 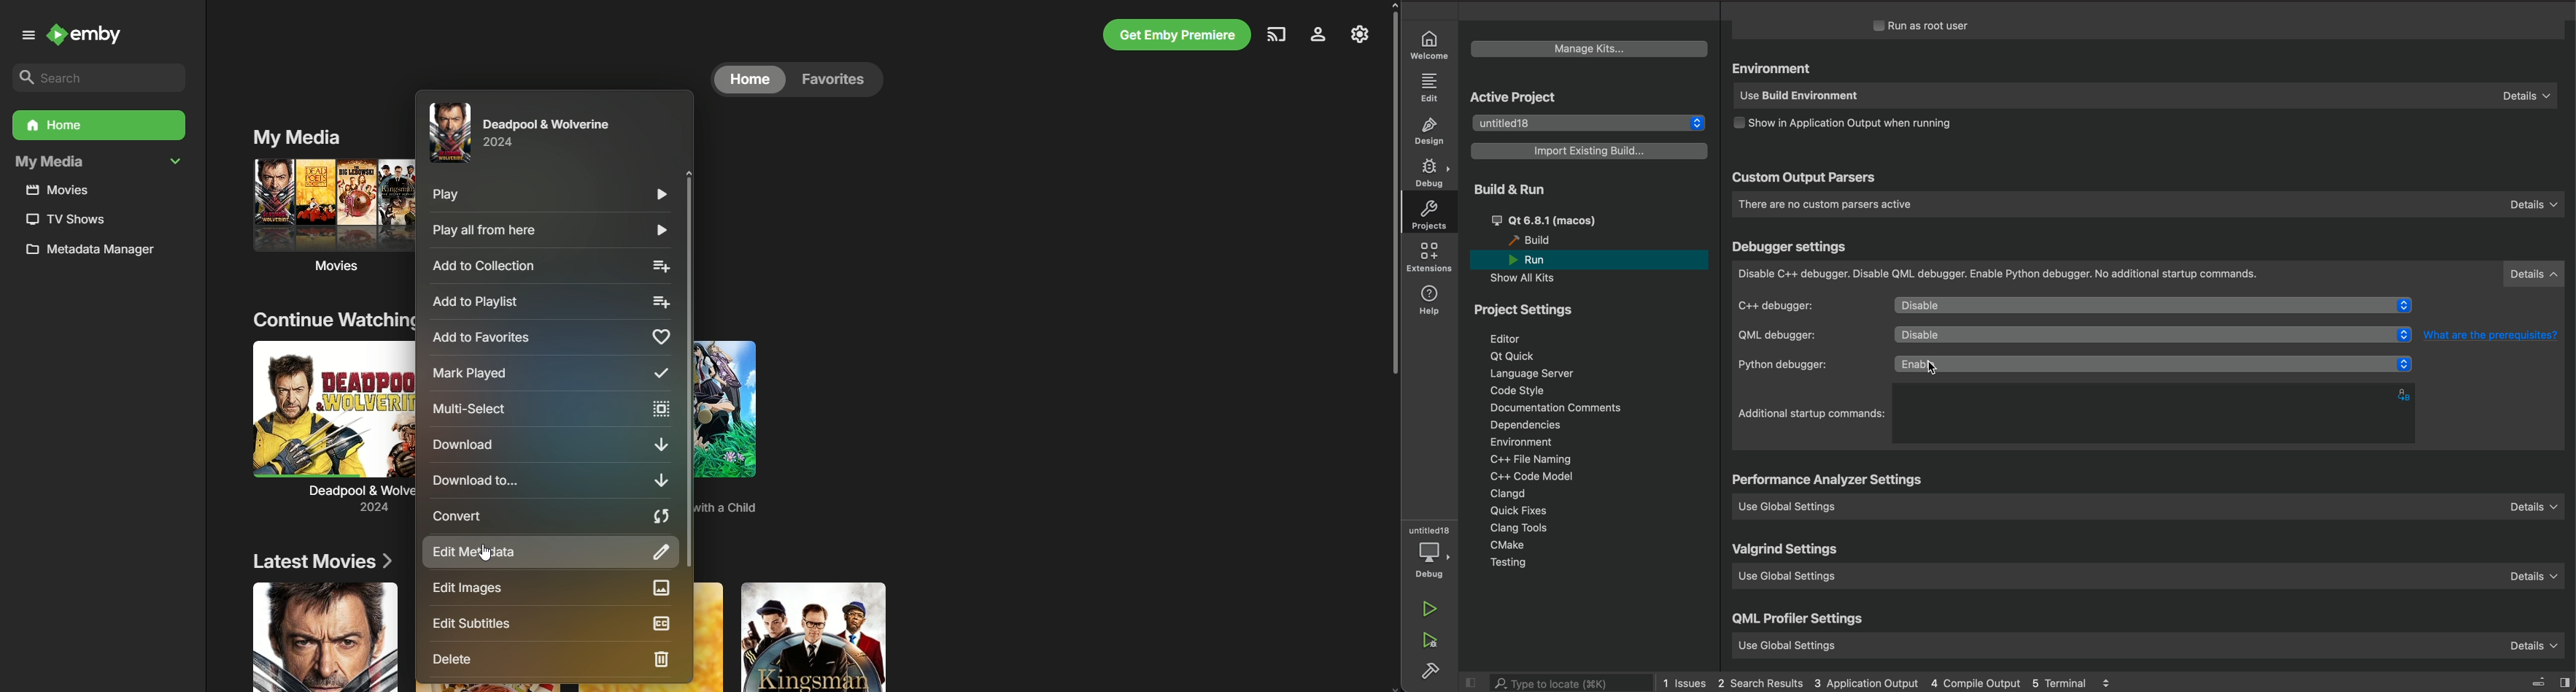 I want to click on search, so click(x=1571, y=683).